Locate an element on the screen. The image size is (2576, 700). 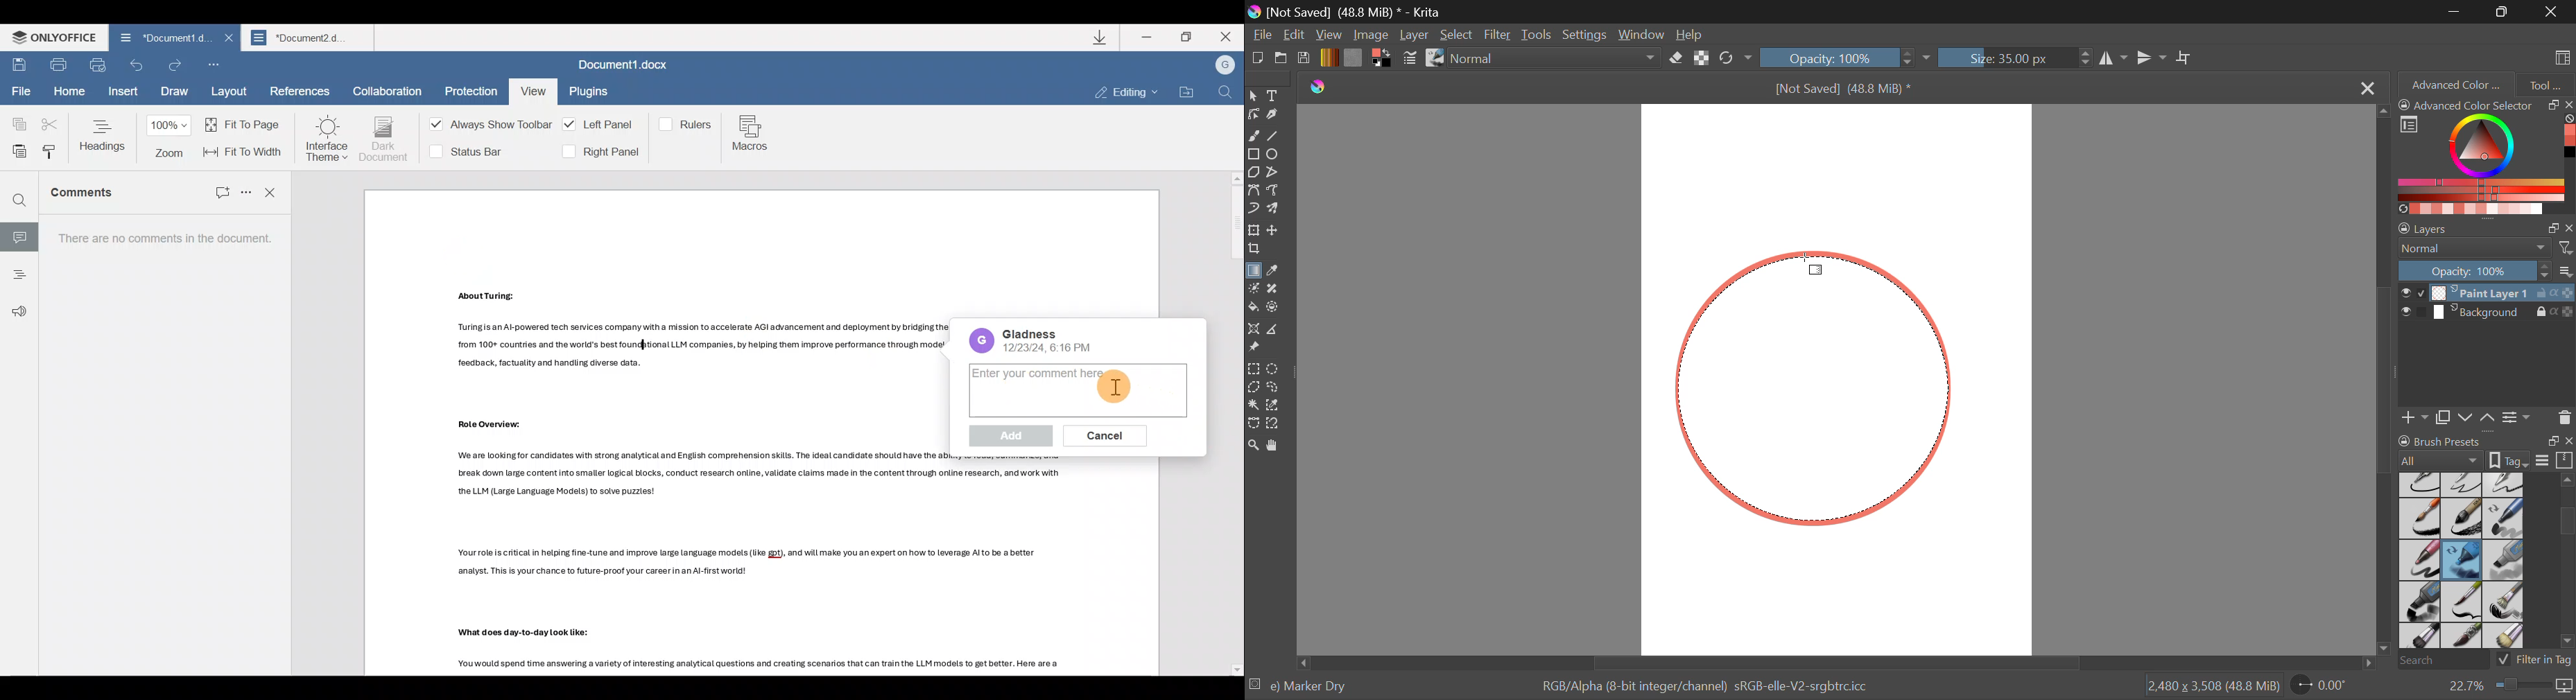
Crop is located at coordinates (2186, 58).